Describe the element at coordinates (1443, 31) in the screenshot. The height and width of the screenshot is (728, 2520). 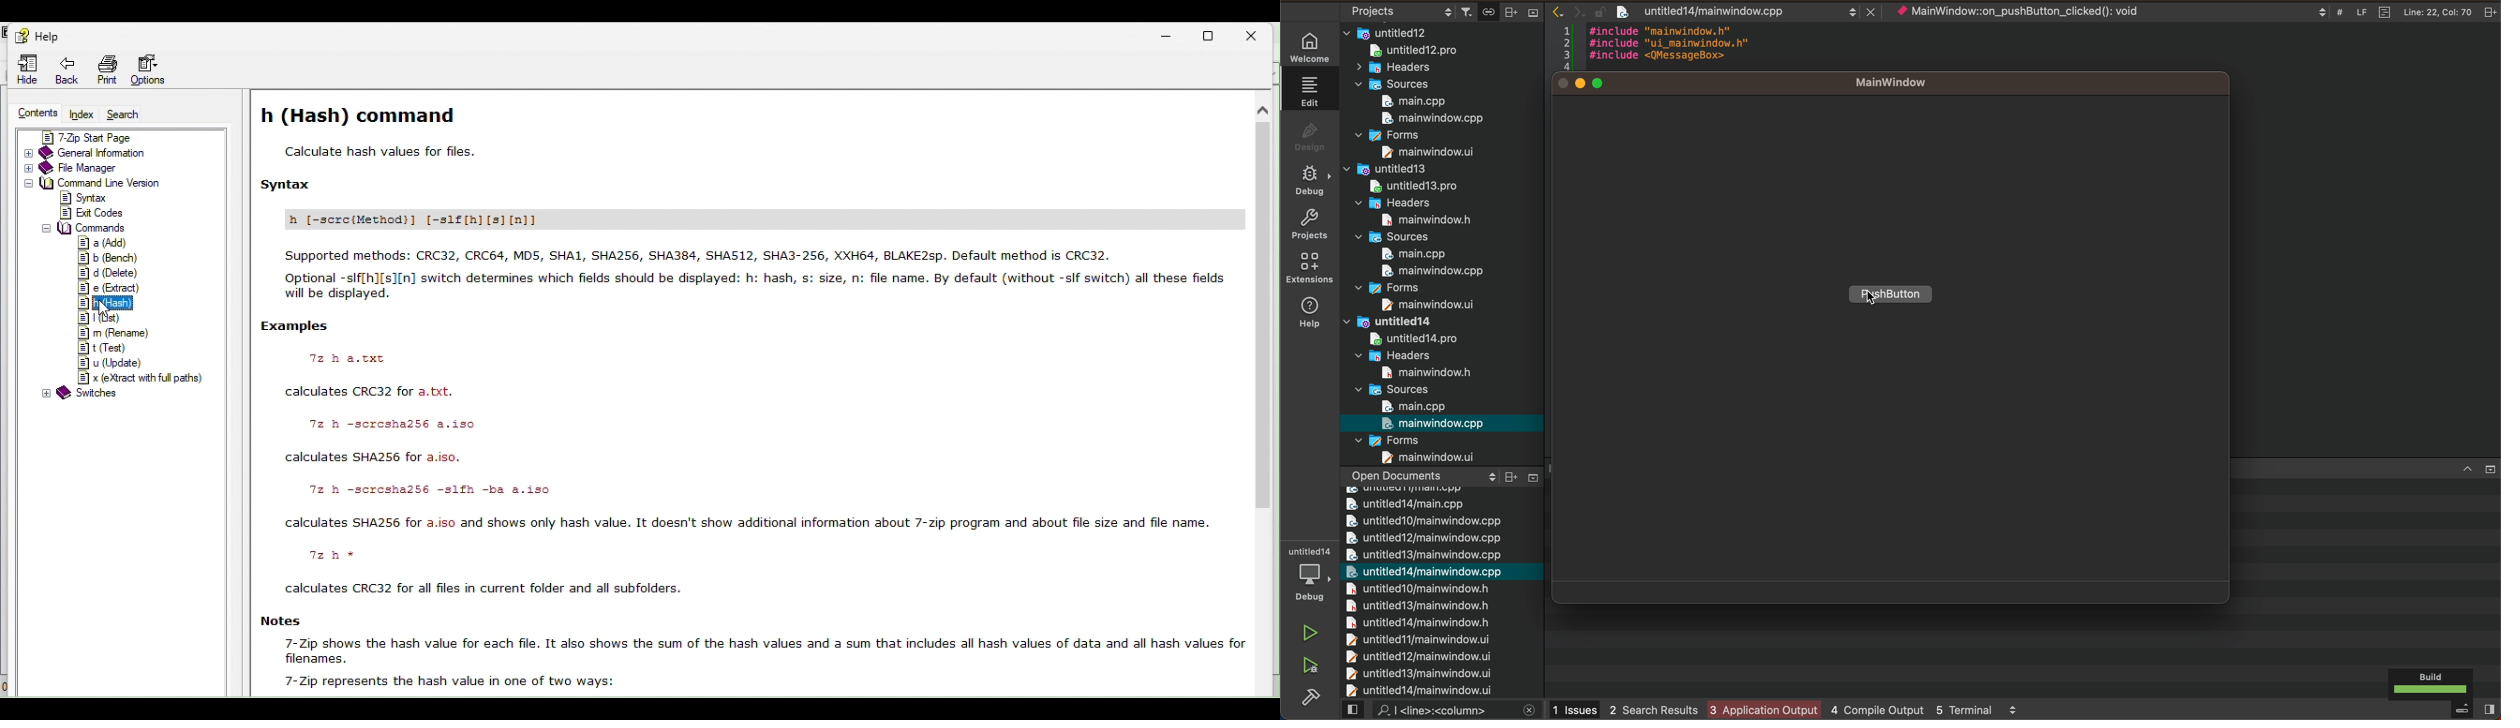
I see `untitled12` at that location.